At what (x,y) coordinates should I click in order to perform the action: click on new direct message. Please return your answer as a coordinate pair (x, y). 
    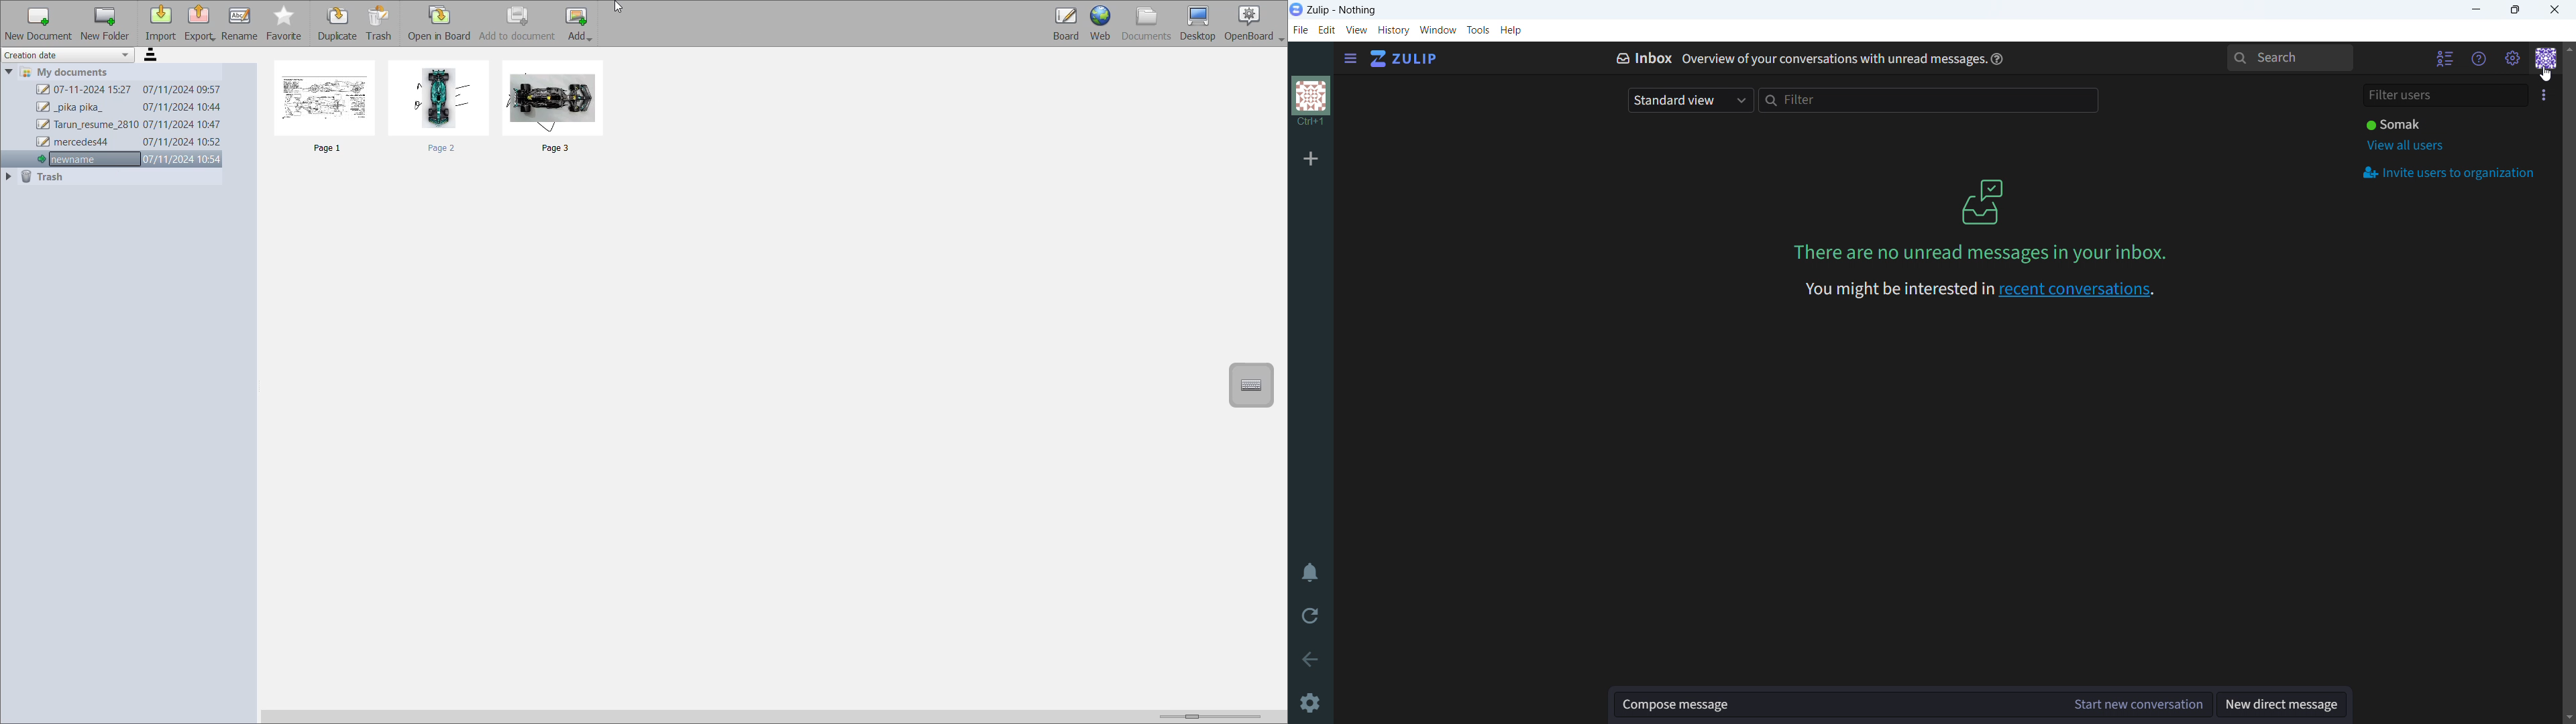
    Looking at the image, I should click on (2280, 704).